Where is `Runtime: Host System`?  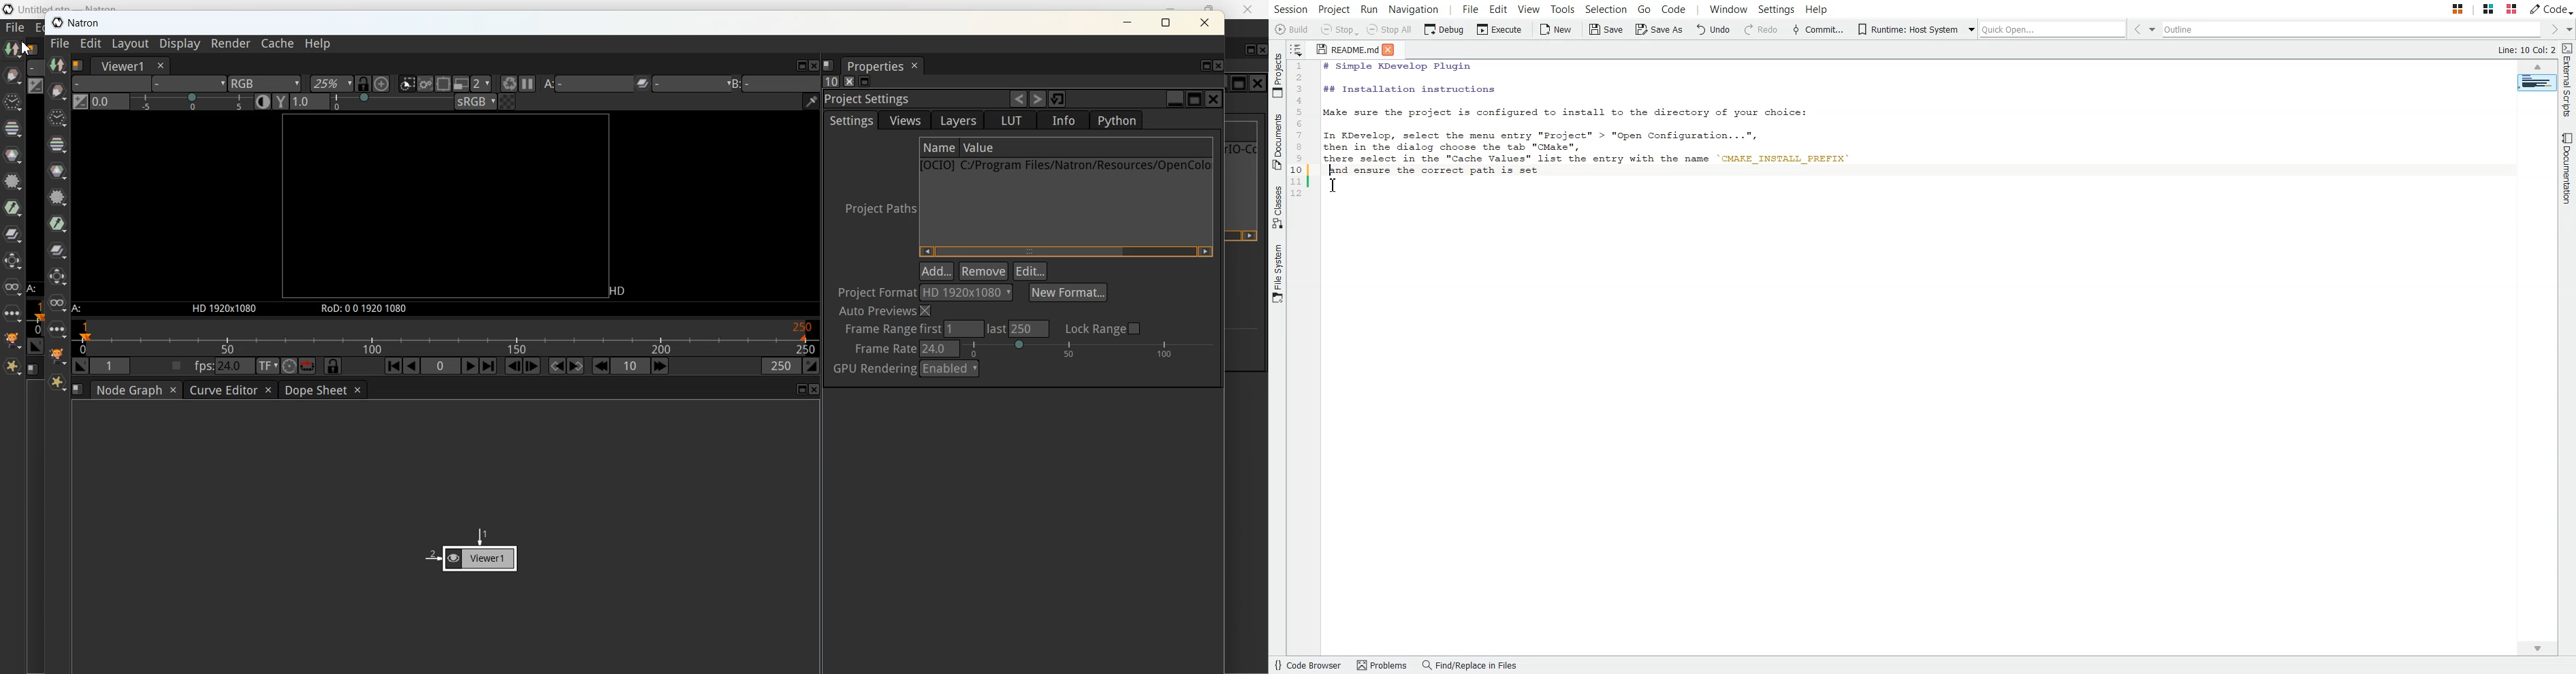
Runtime: Host System is located at coordinates (1906, 30).